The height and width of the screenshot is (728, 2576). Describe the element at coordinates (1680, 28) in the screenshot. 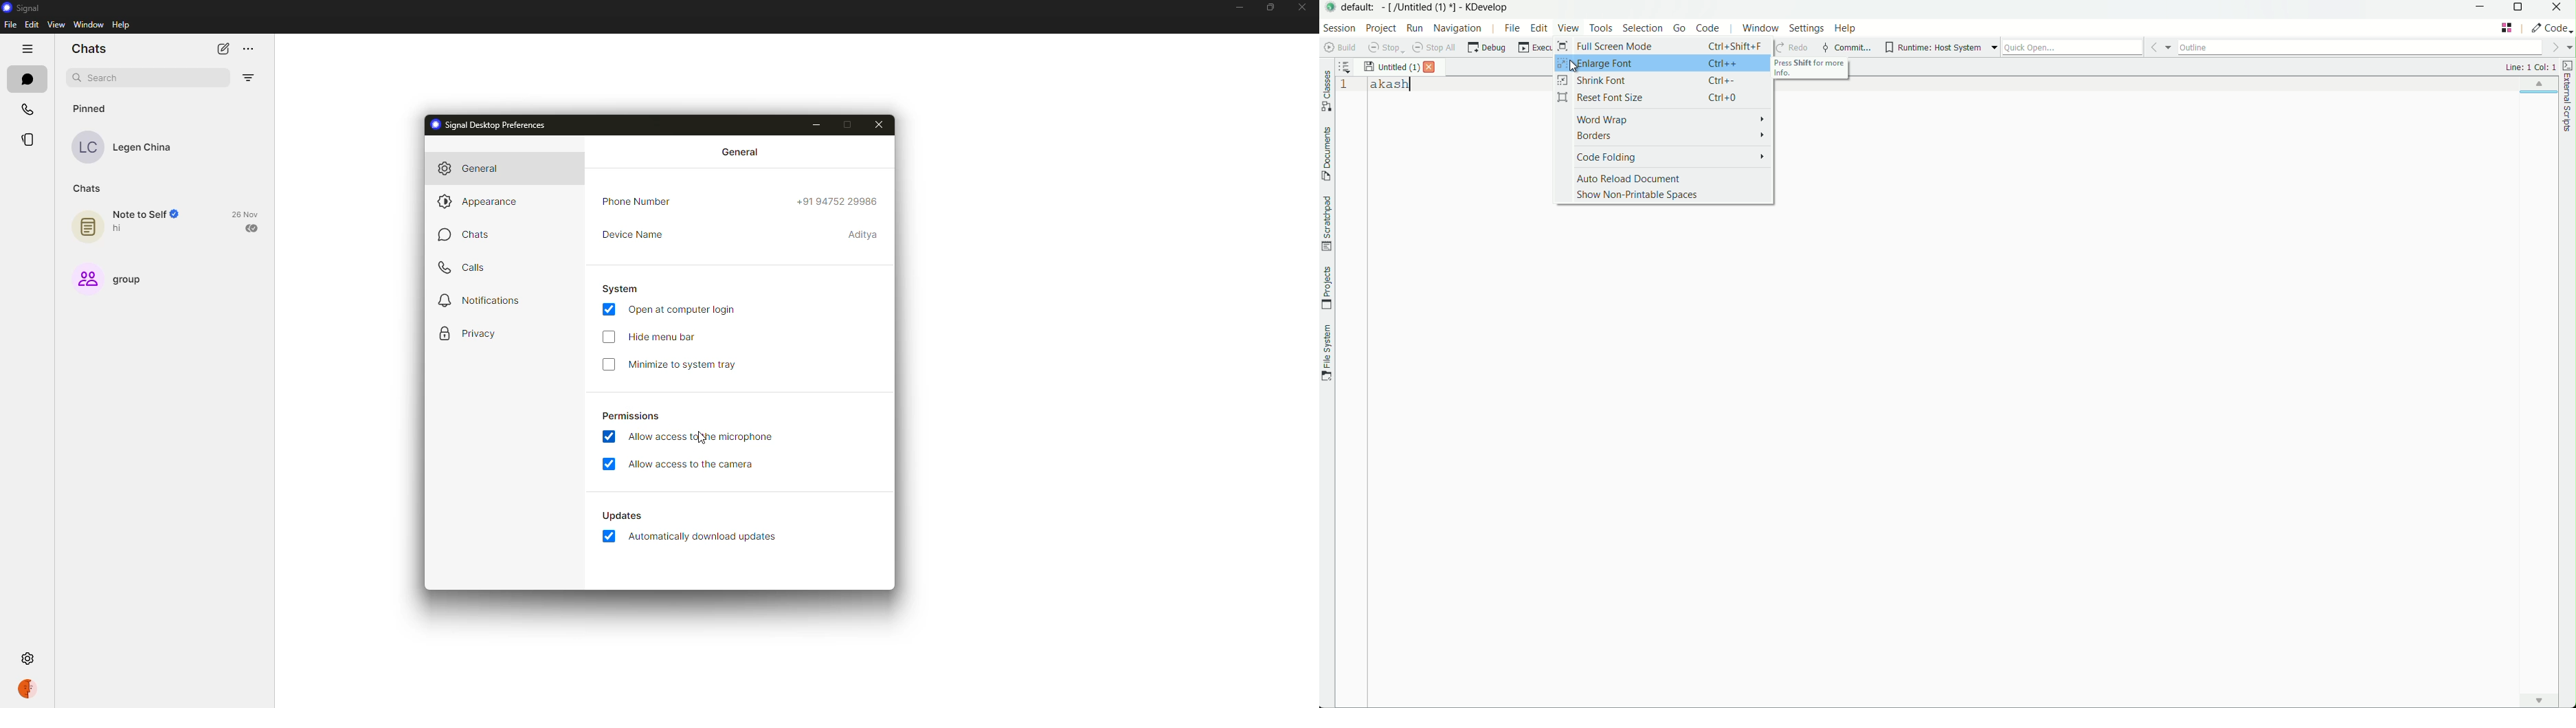

I see `go` at that location.